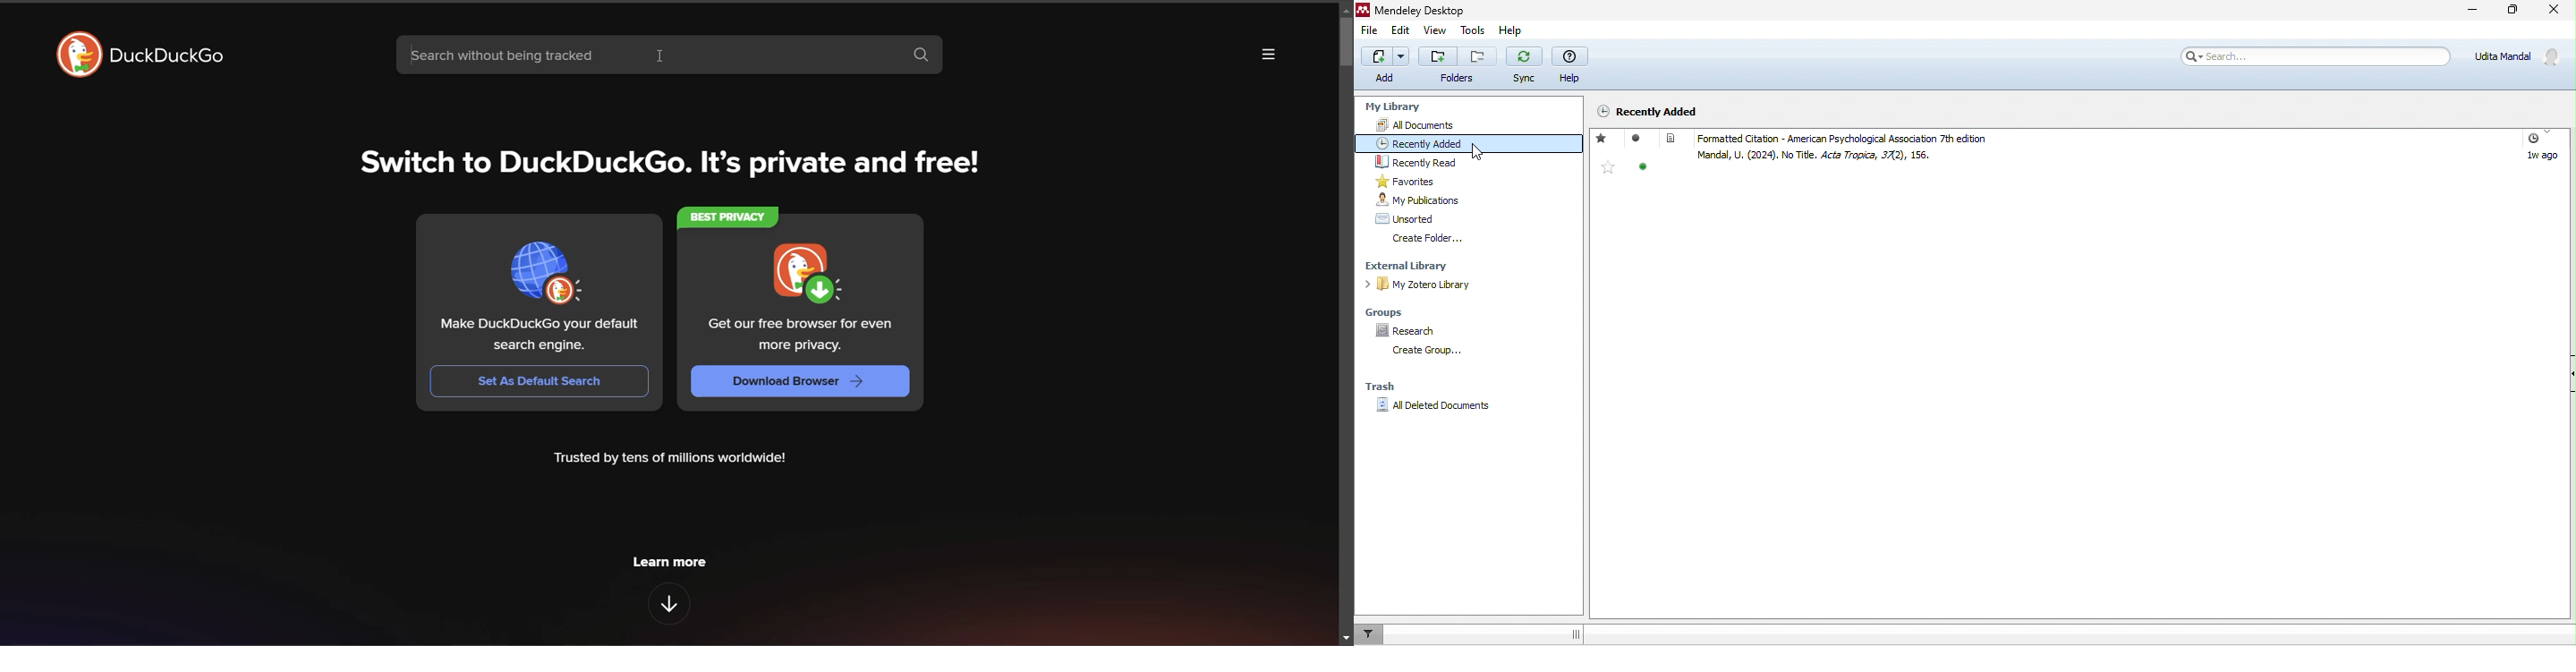 The height and width of the screenshot is (672, 2576). Describe the element at coordinates (408, 55) in the screenshot. I see `text cursor` at that location.